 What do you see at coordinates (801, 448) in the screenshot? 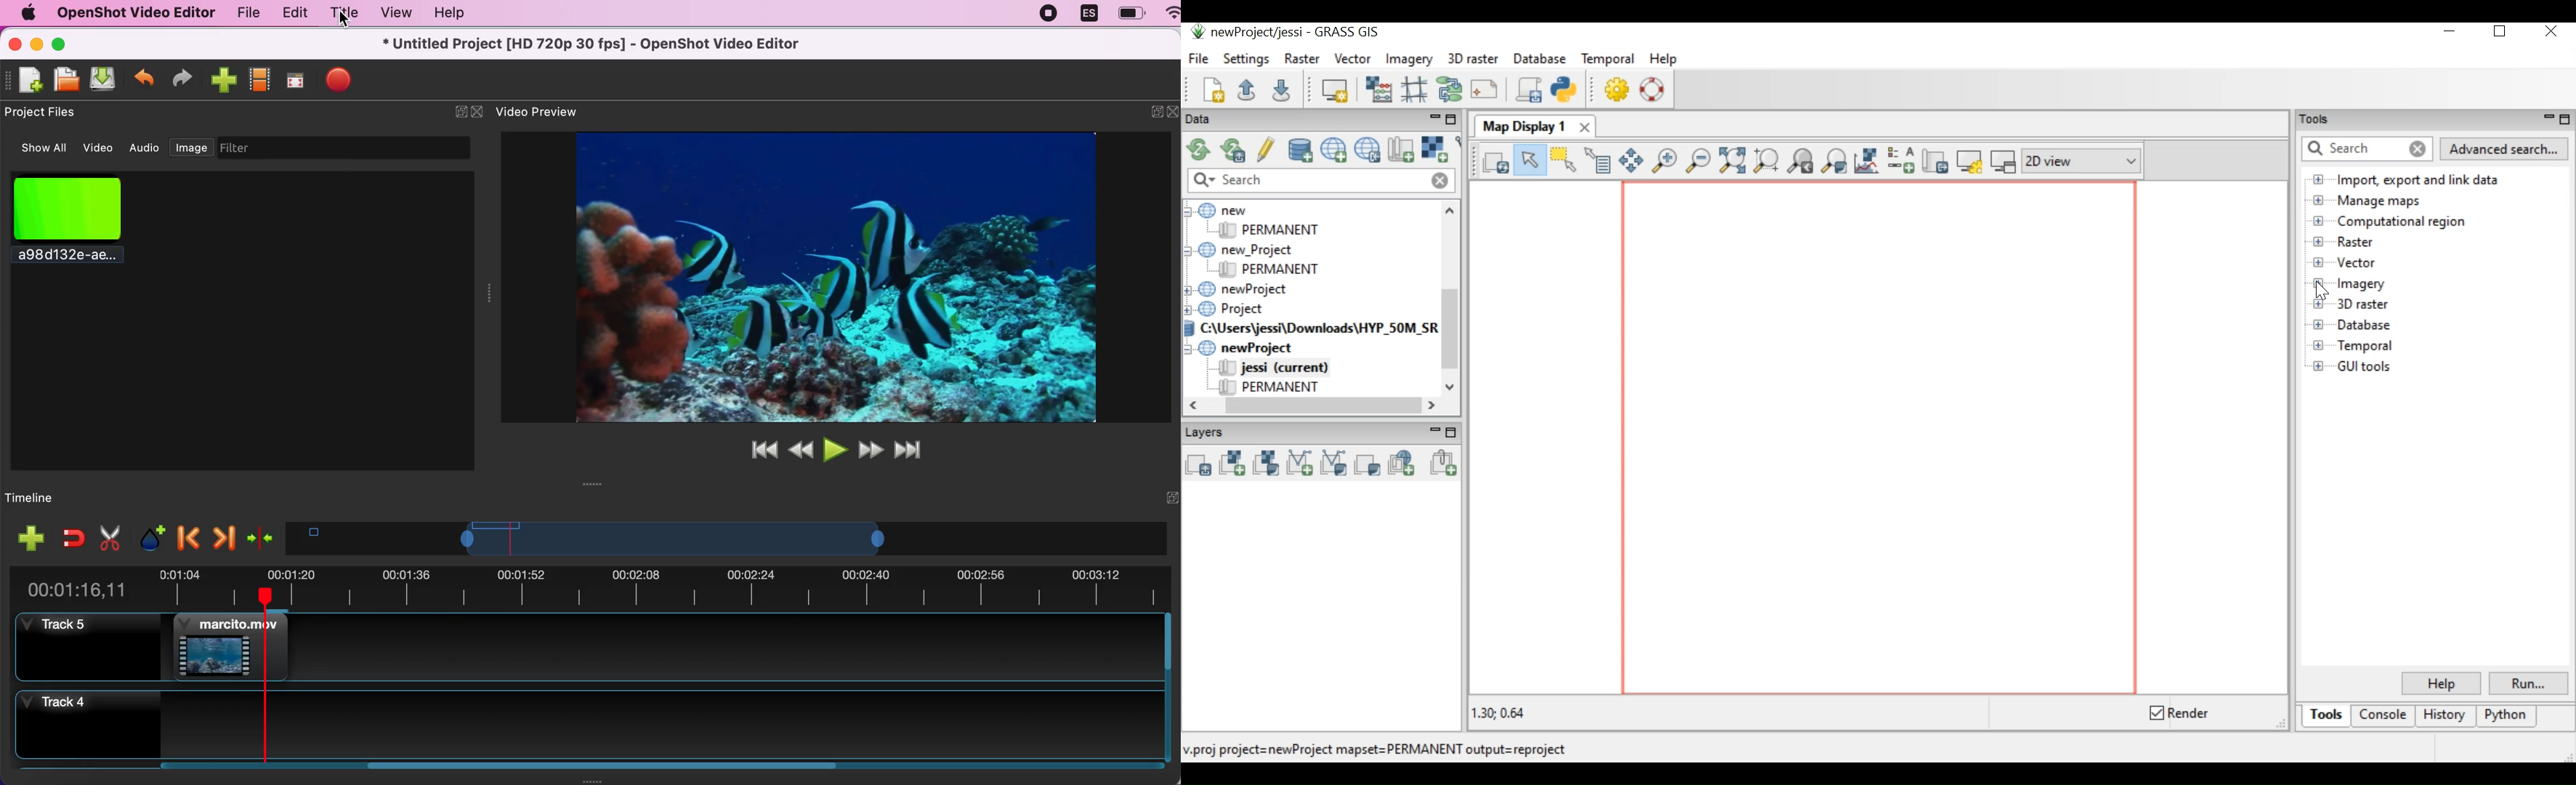
I see `rewind` at bounding box center [801, 448].